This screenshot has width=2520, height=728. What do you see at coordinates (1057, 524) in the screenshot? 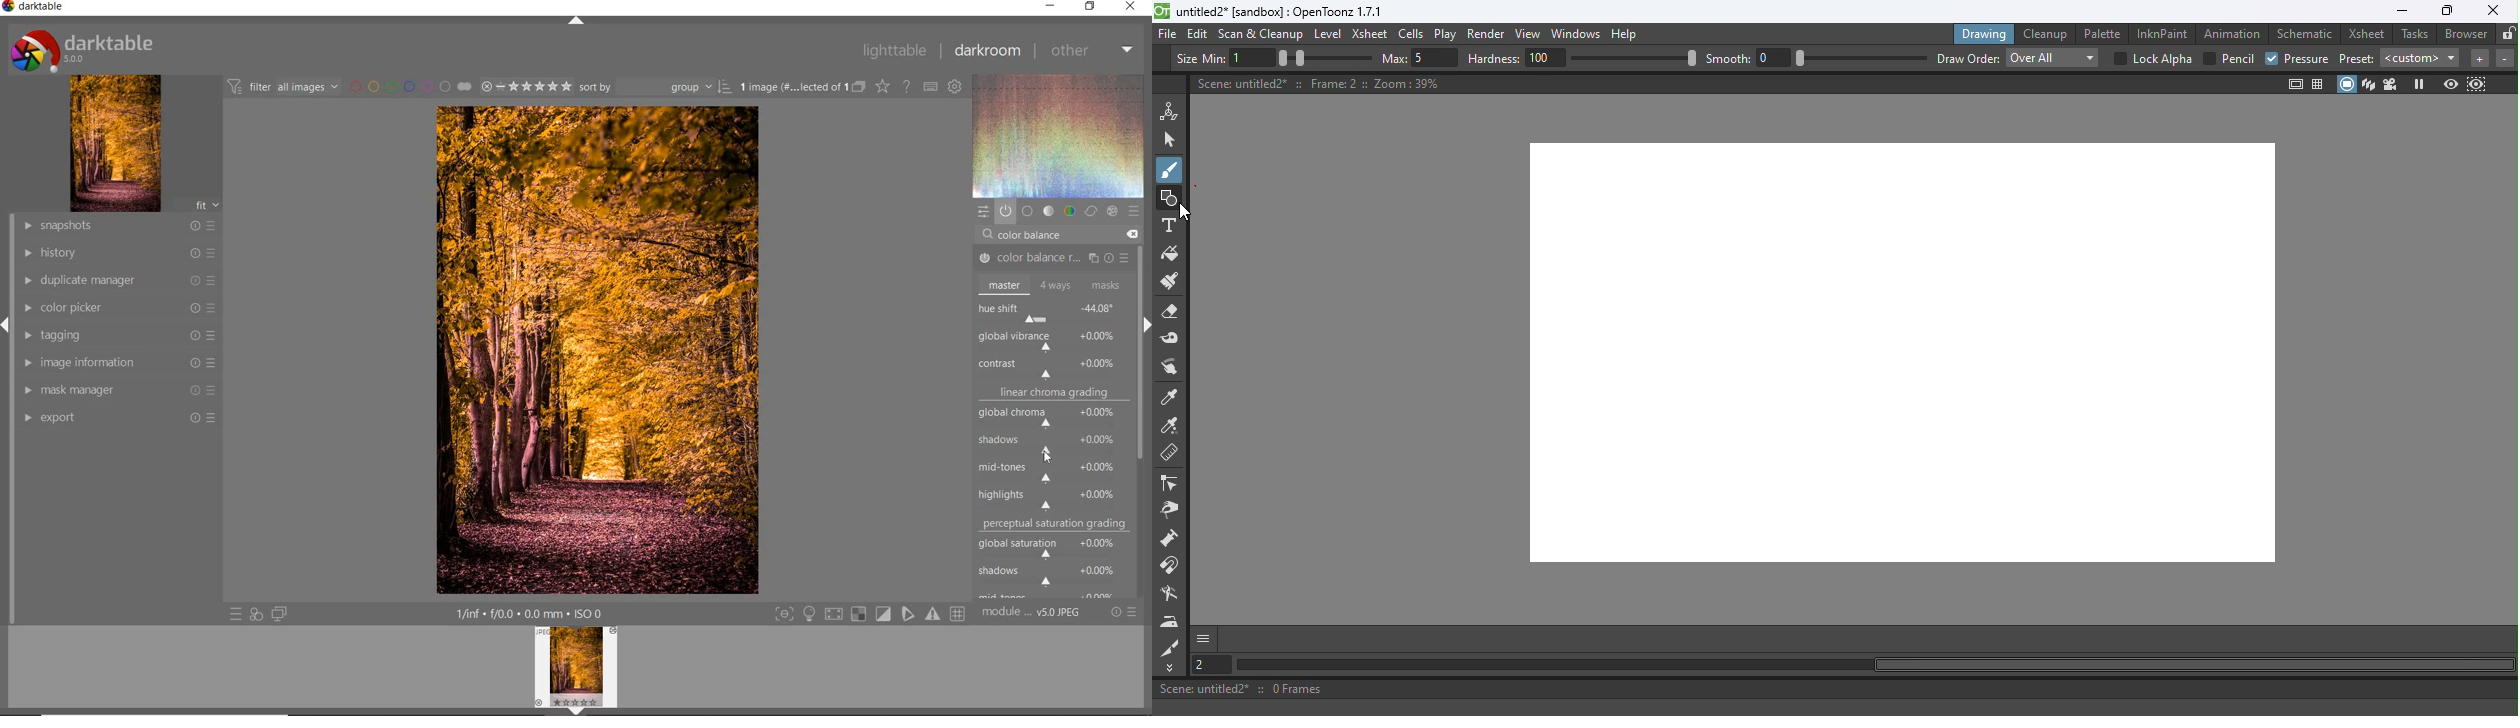
I see `perceptual saturation grading` at bounding box center [1057, 524].